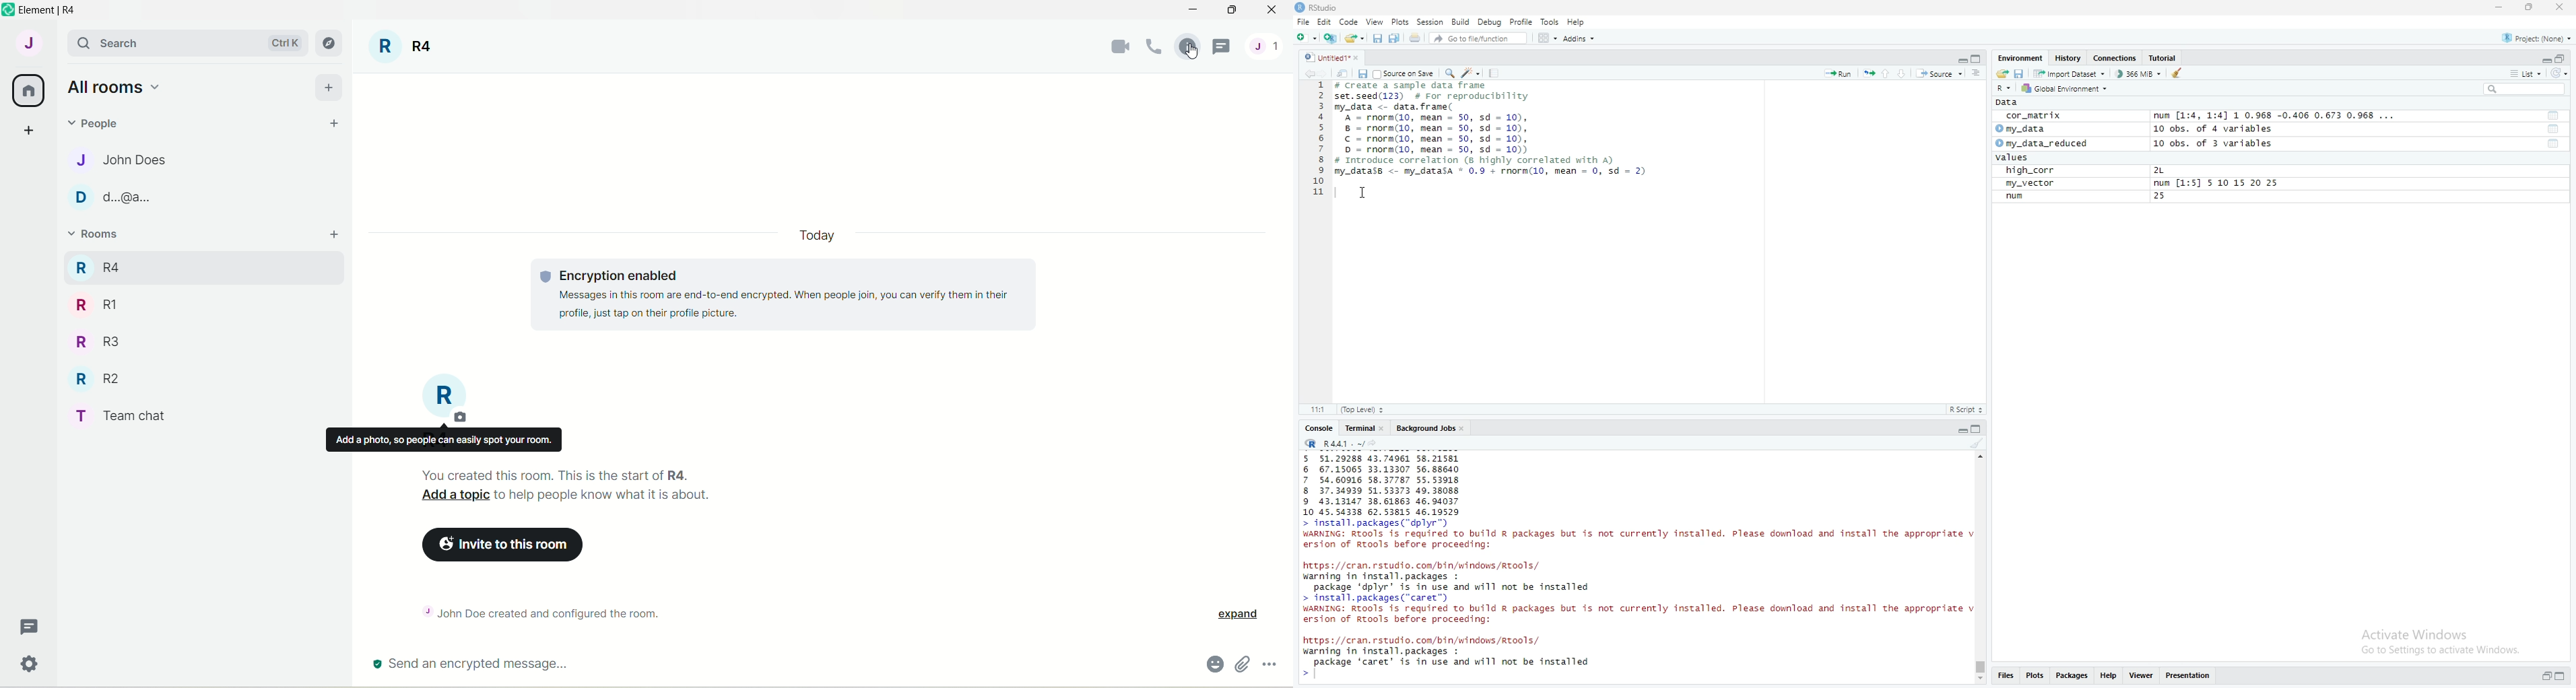 The image size is (2576, 700). What do you see at coordinates (1481, 39) in the screenshot?
I see `Go to file/function ` at bounding box center [1481, 39].